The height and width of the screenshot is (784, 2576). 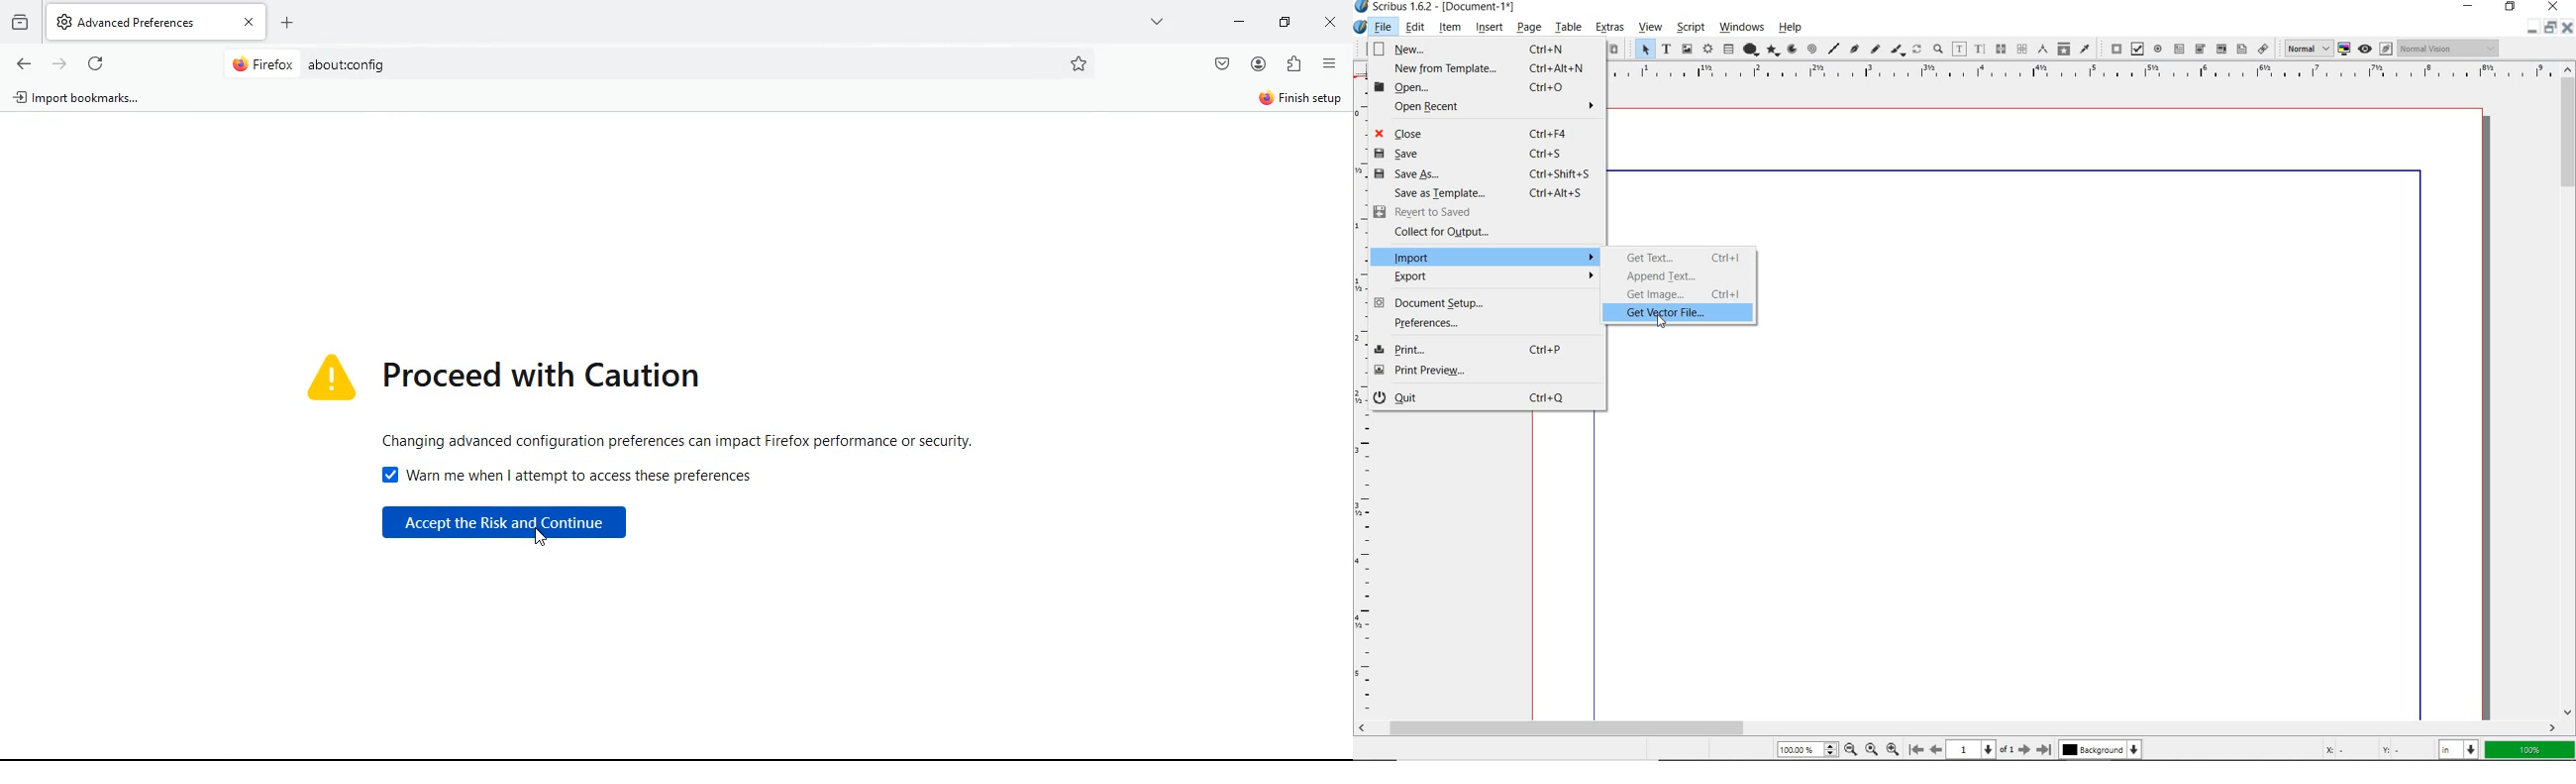 I want to click on Open Recent, so click(x=1487, y=107).